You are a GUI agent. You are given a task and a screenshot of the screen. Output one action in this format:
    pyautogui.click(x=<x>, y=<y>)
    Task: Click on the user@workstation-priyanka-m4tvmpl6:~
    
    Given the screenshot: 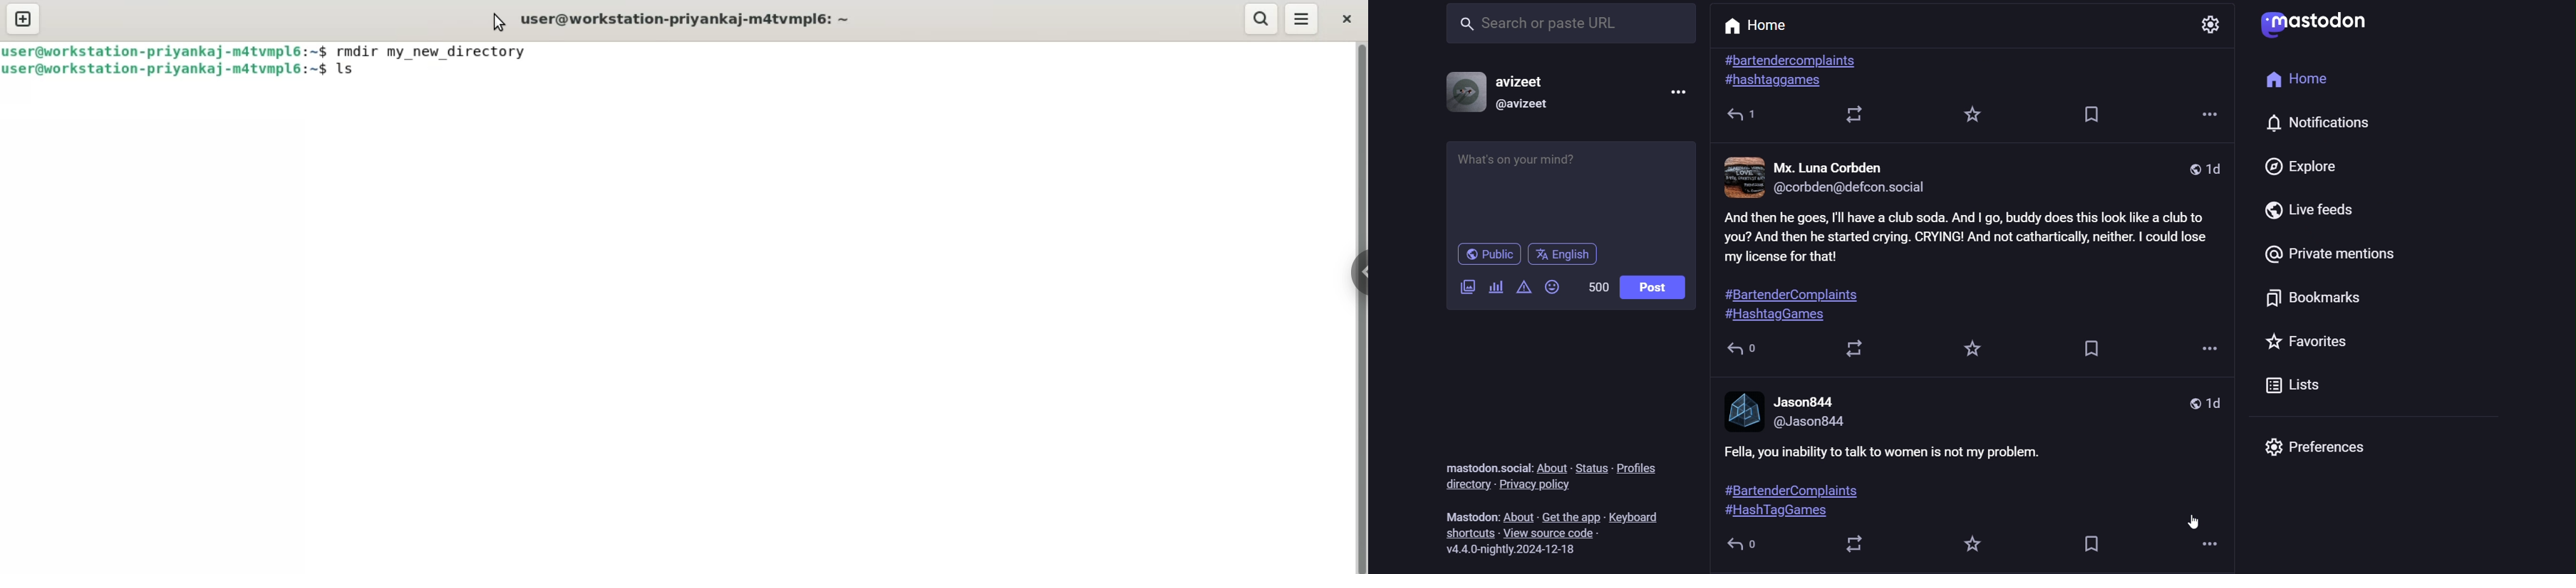 What is the action you would take?
    pyautogui.click(x=690, y=18)
    